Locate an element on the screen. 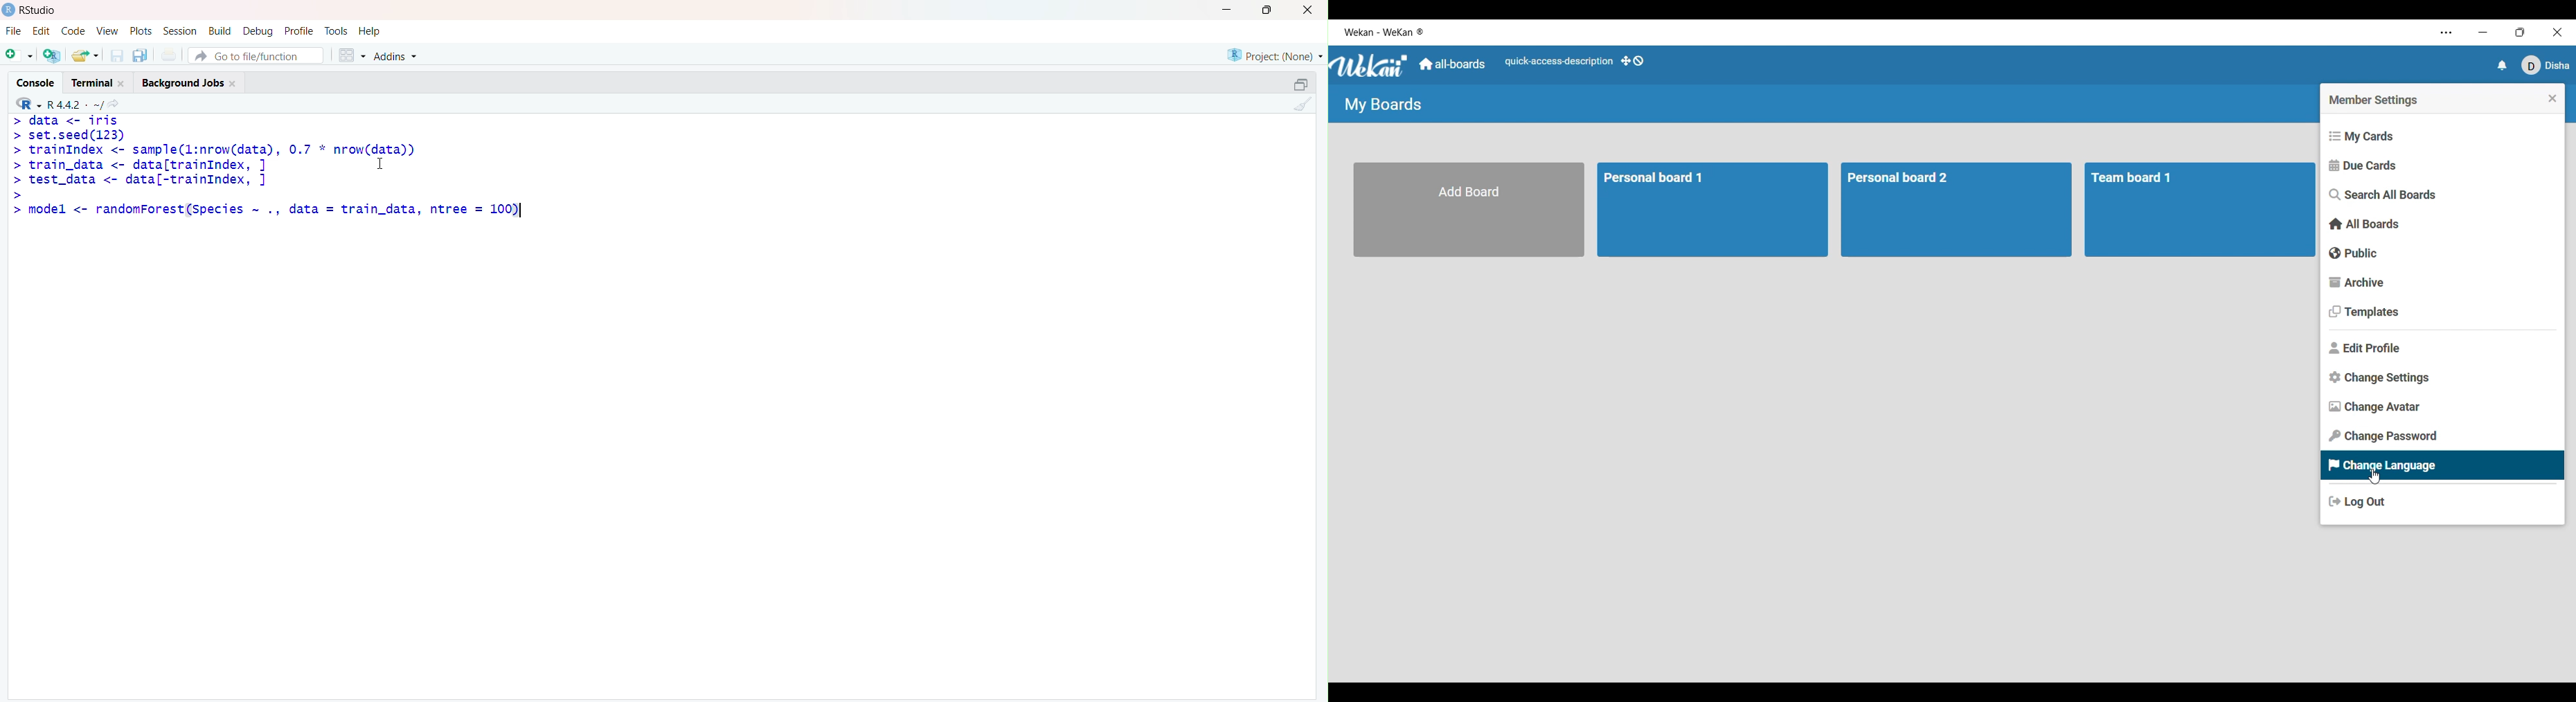 The height and width of the screenshot is (728, 2576). Session is located at coordinates (180, 32).